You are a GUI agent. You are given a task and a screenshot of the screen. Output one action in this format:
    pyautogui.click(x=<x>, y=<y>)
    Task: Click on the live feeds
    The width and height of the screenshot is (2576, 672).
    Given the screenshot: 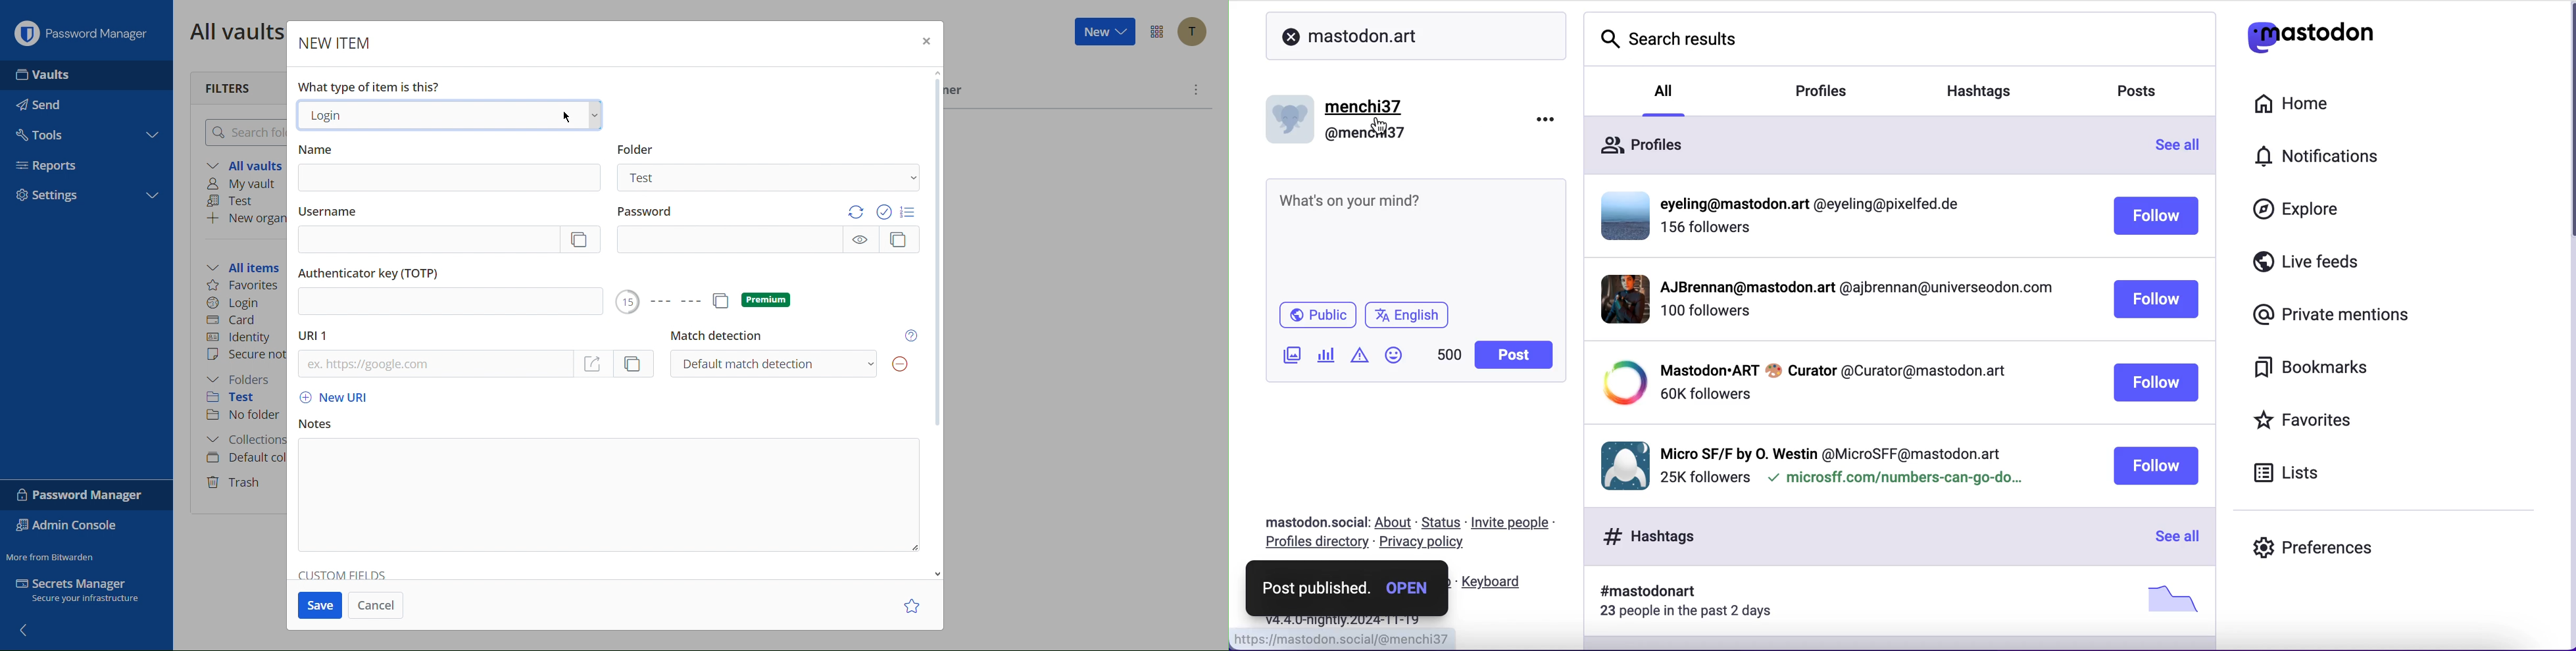 What is the action you would take?
    pyautogui.click(x=2315, y=261)
    